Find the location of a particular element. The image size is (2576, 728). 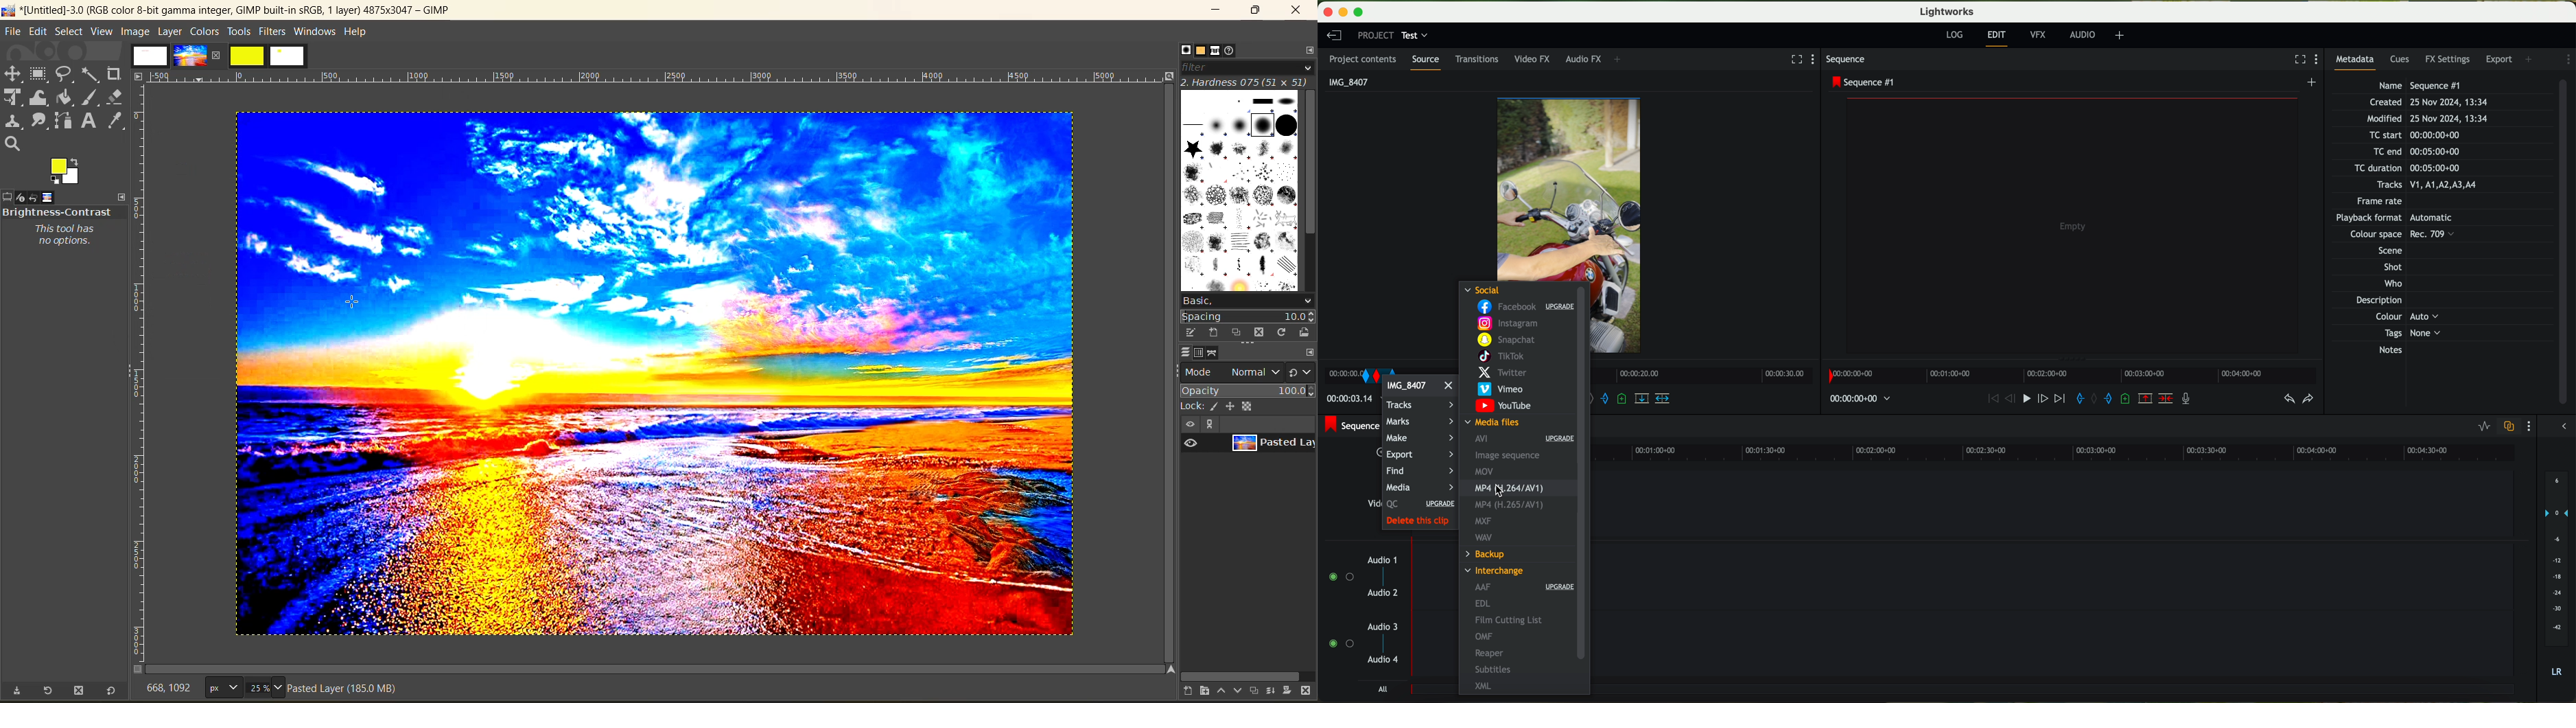

source is located at coordinates (1428, 62).